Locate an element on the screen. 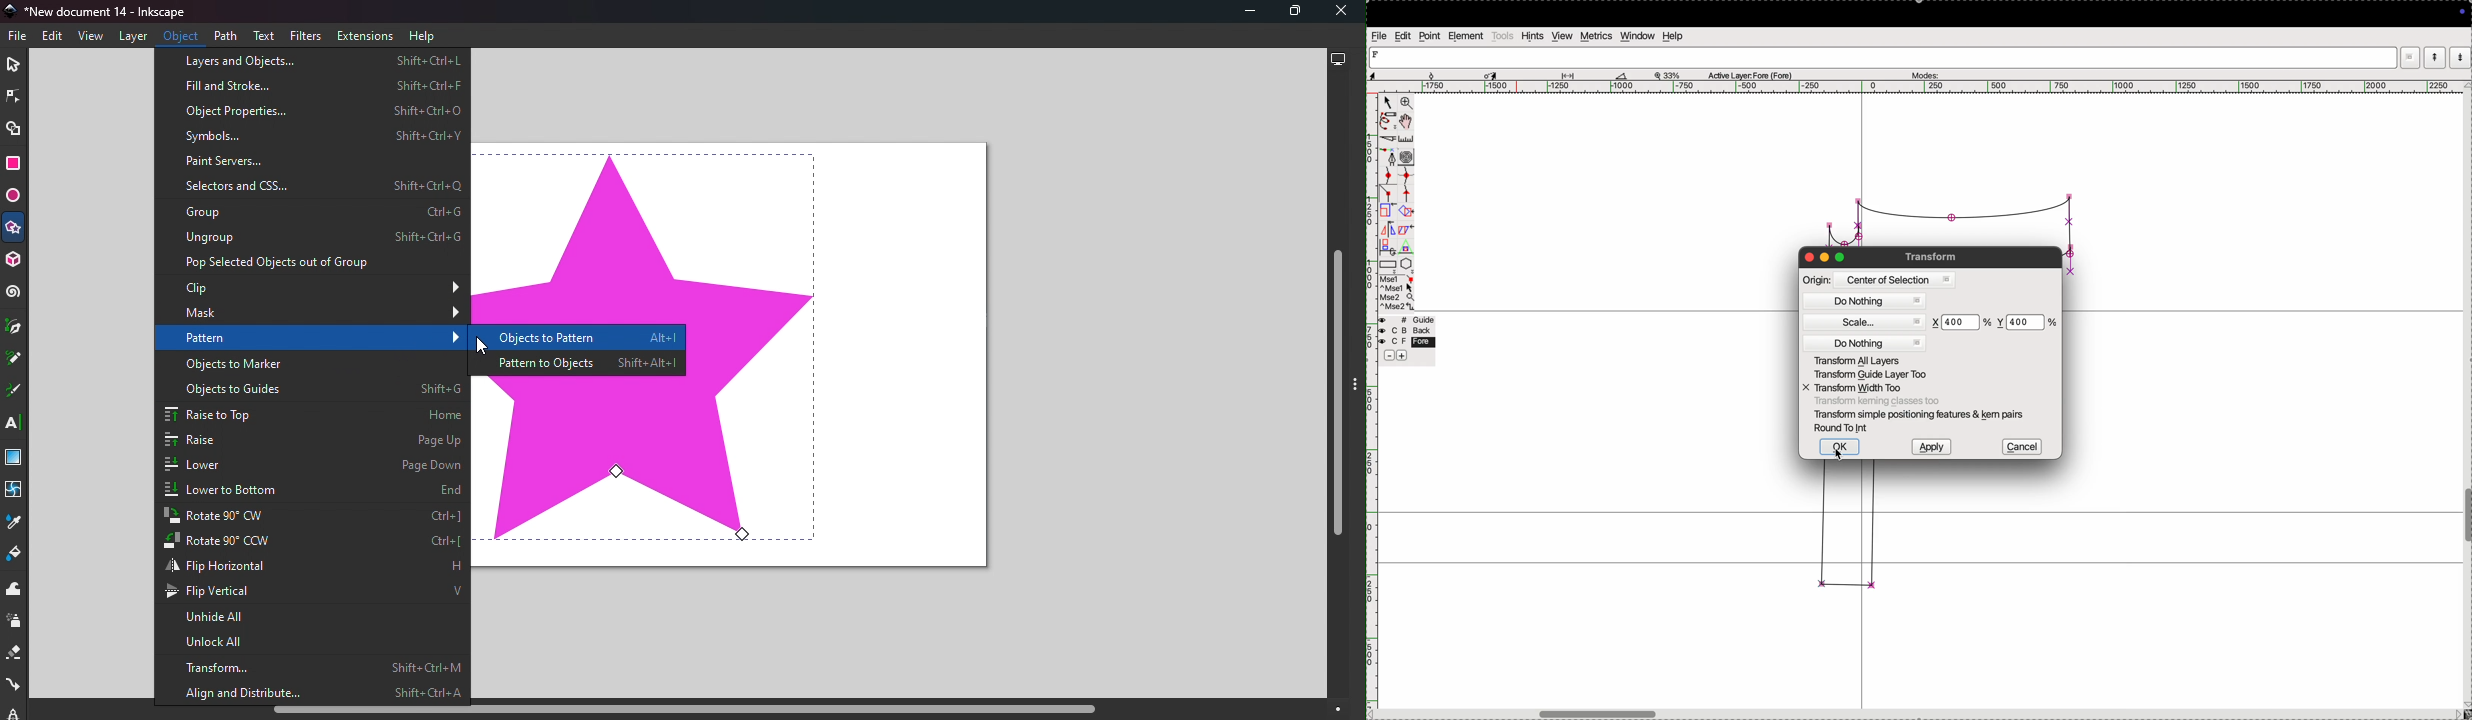 The image size is (2492, 728). Calligraphy tool is located at coordinates (14, 392).